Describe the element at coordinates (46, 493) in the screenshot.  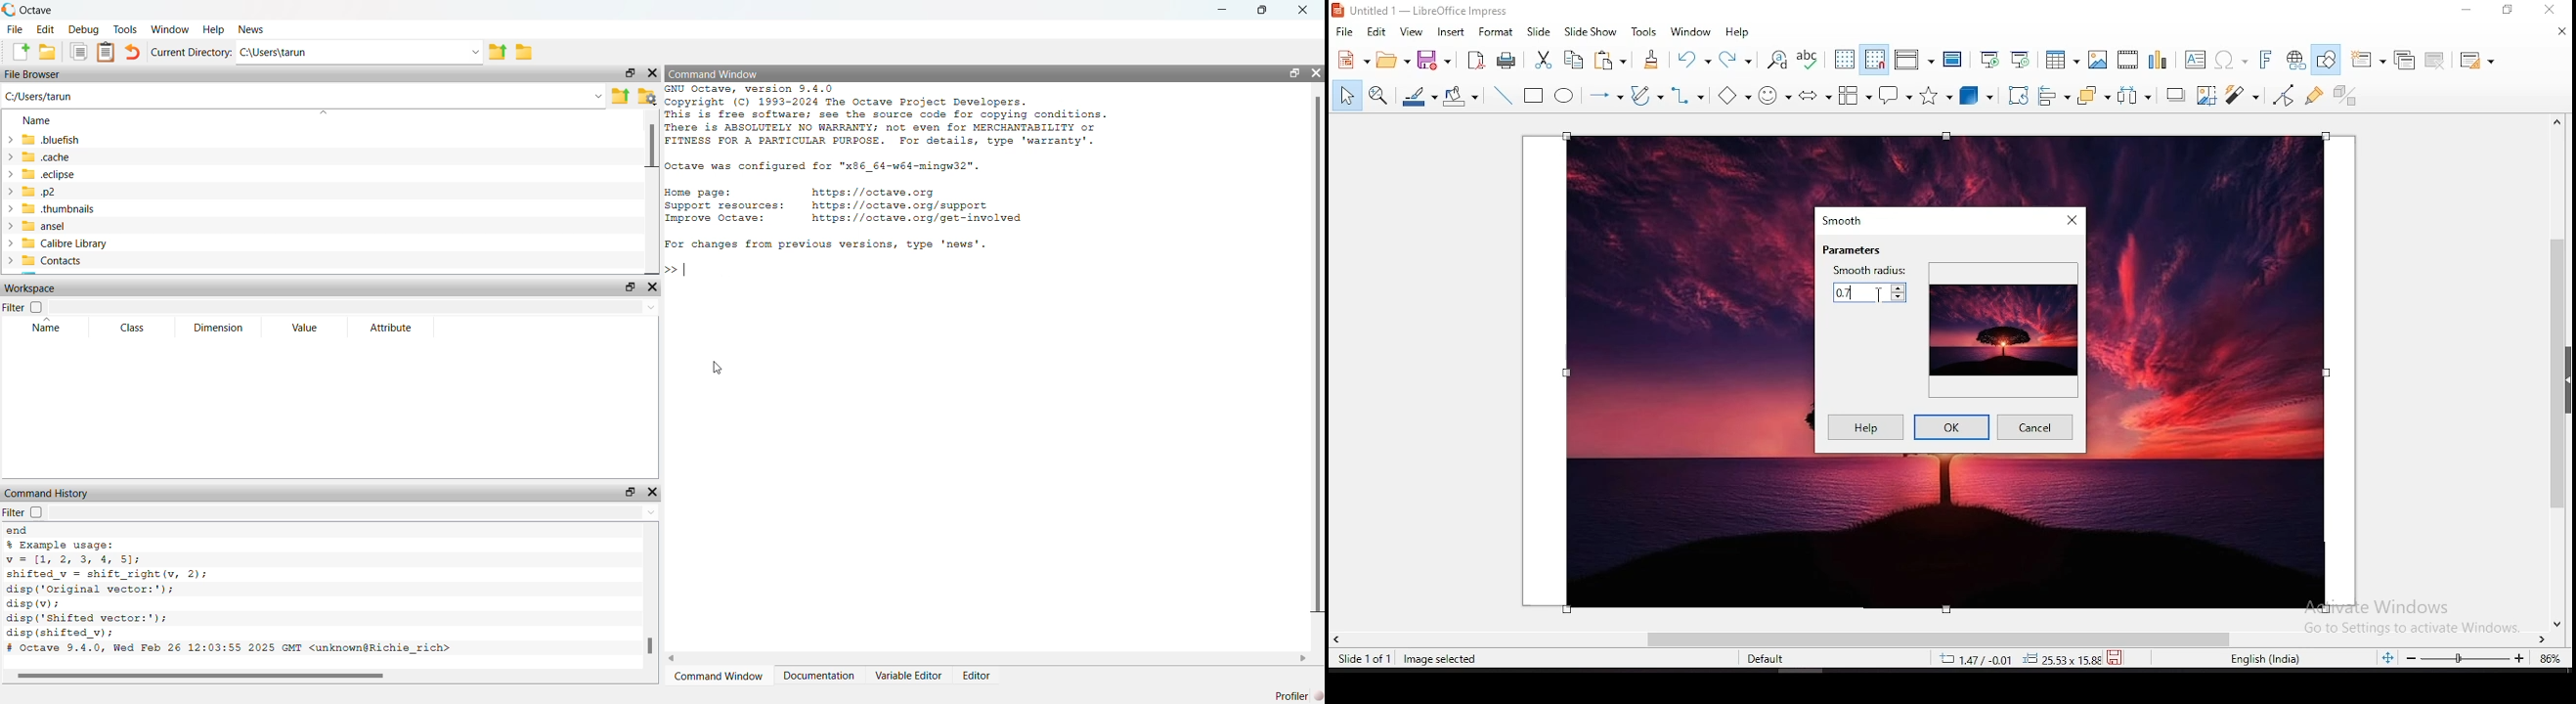
I see `command history` at that location.